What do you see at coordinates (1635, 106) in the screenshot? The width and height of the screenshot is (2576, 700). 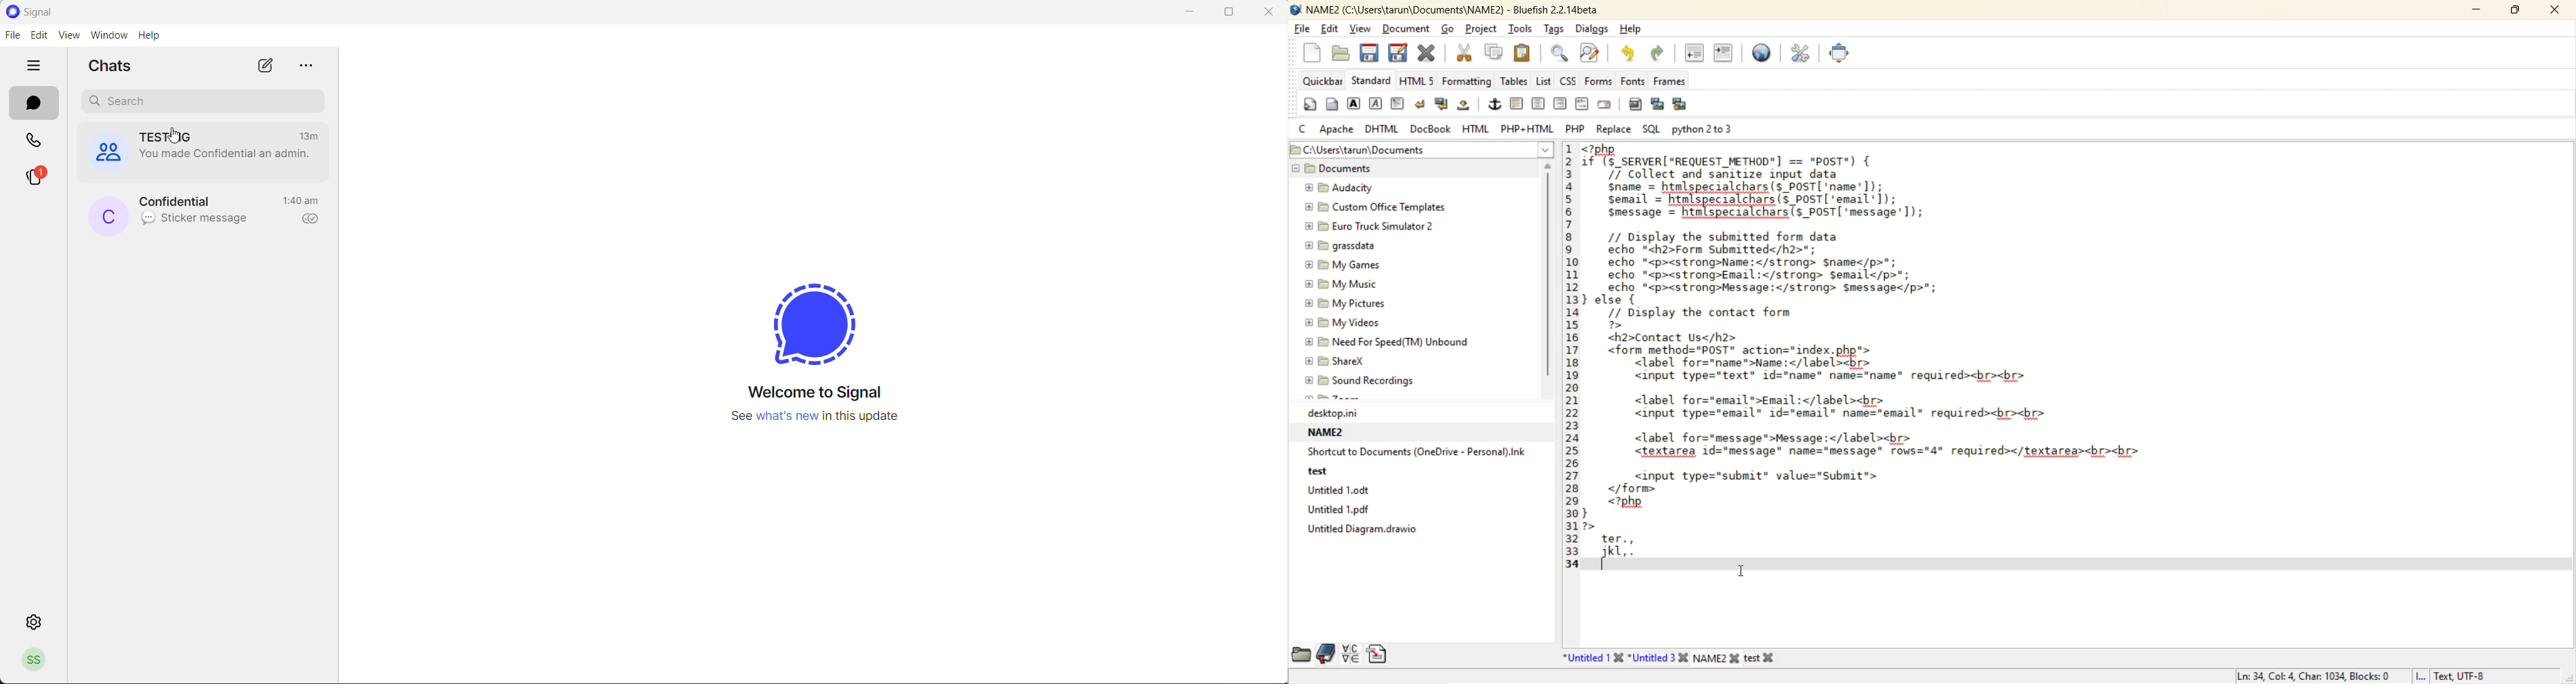 I see `insert image` at bounding box center [1635, 106].